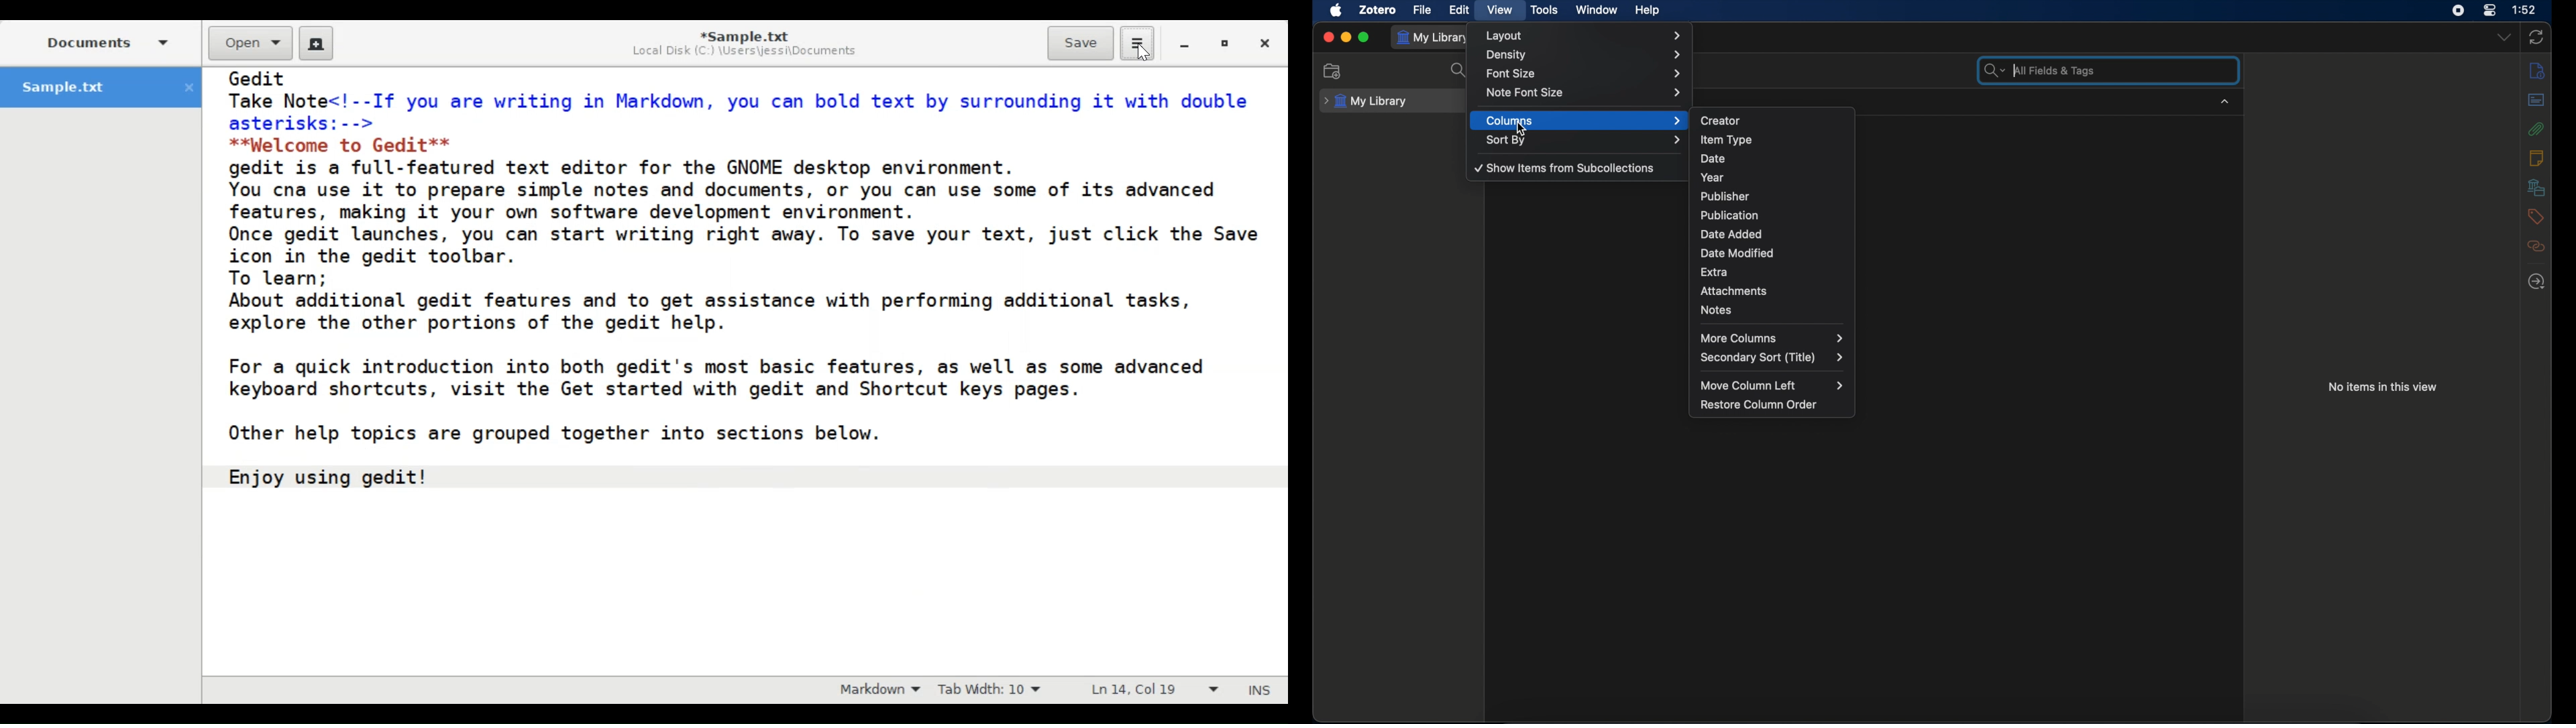 This screenshot has height=728, width=2576. Describe the element at coordinates (1328, 38) in the screenshot. I see `close` at that location.